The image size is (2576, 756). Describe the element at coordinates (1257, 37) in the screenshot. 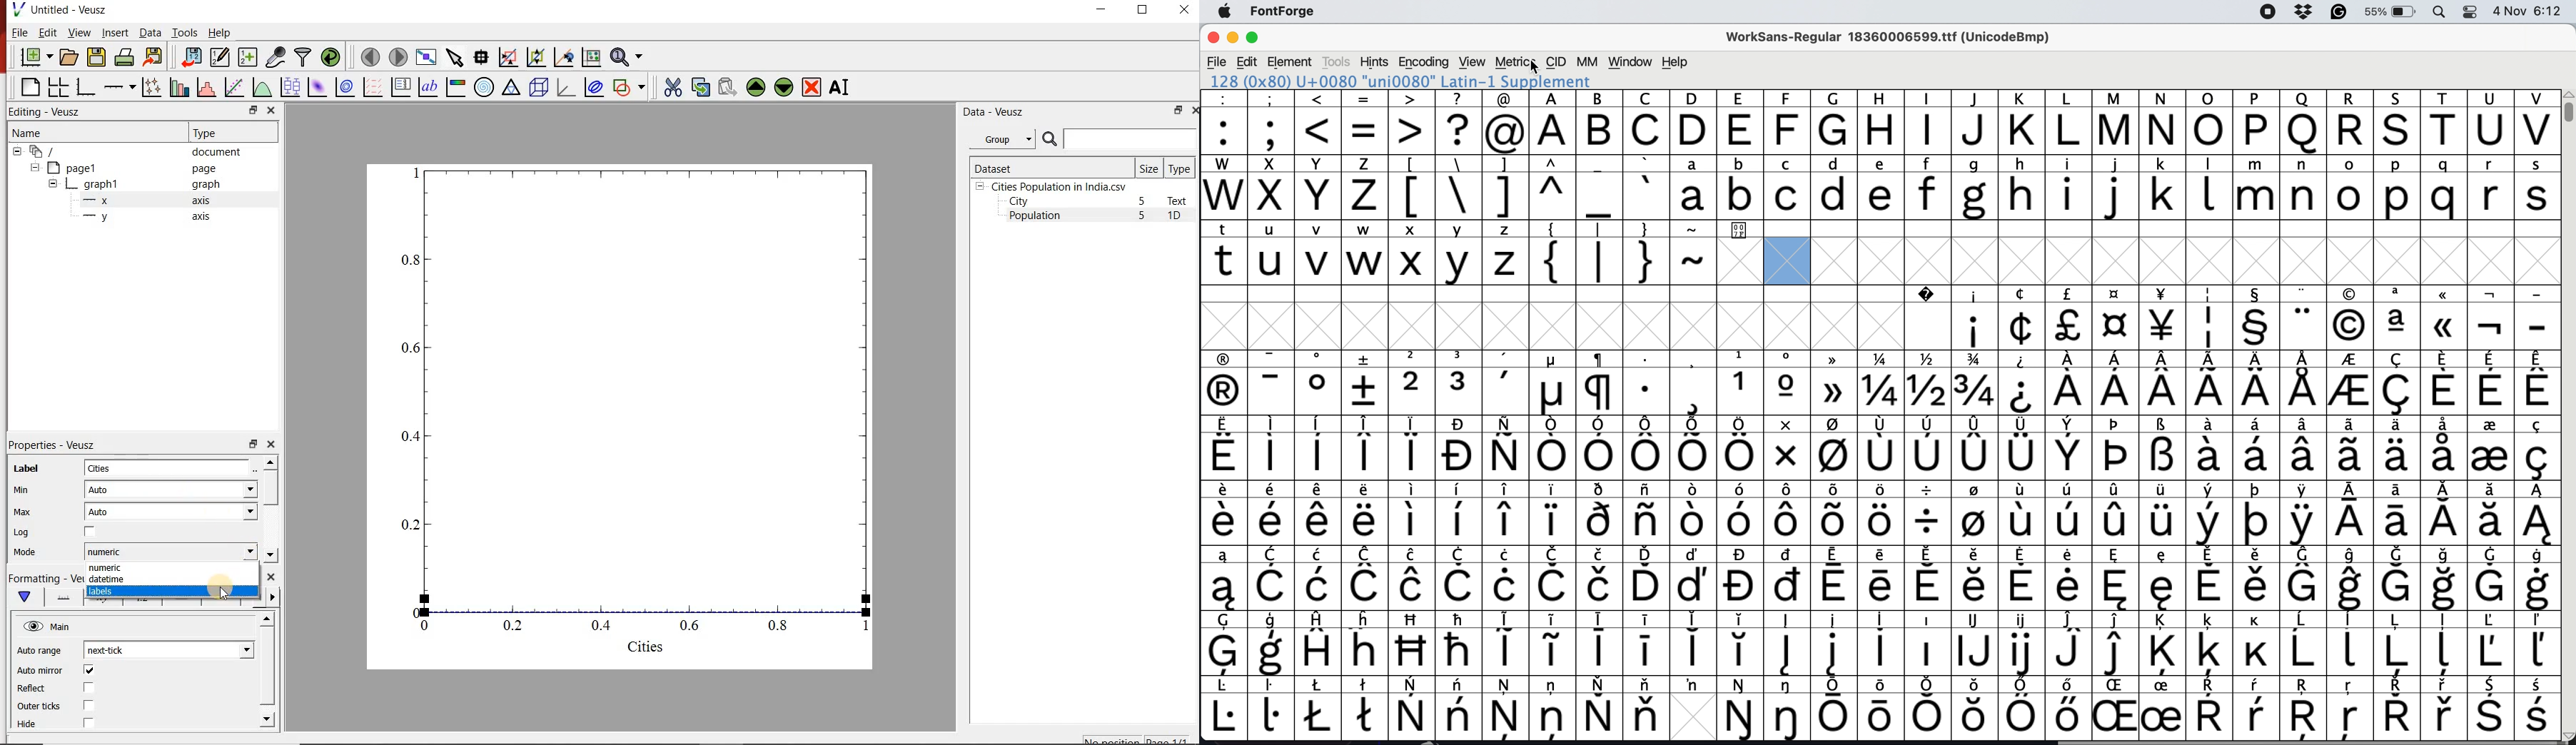

I see `Maximize` at that location.